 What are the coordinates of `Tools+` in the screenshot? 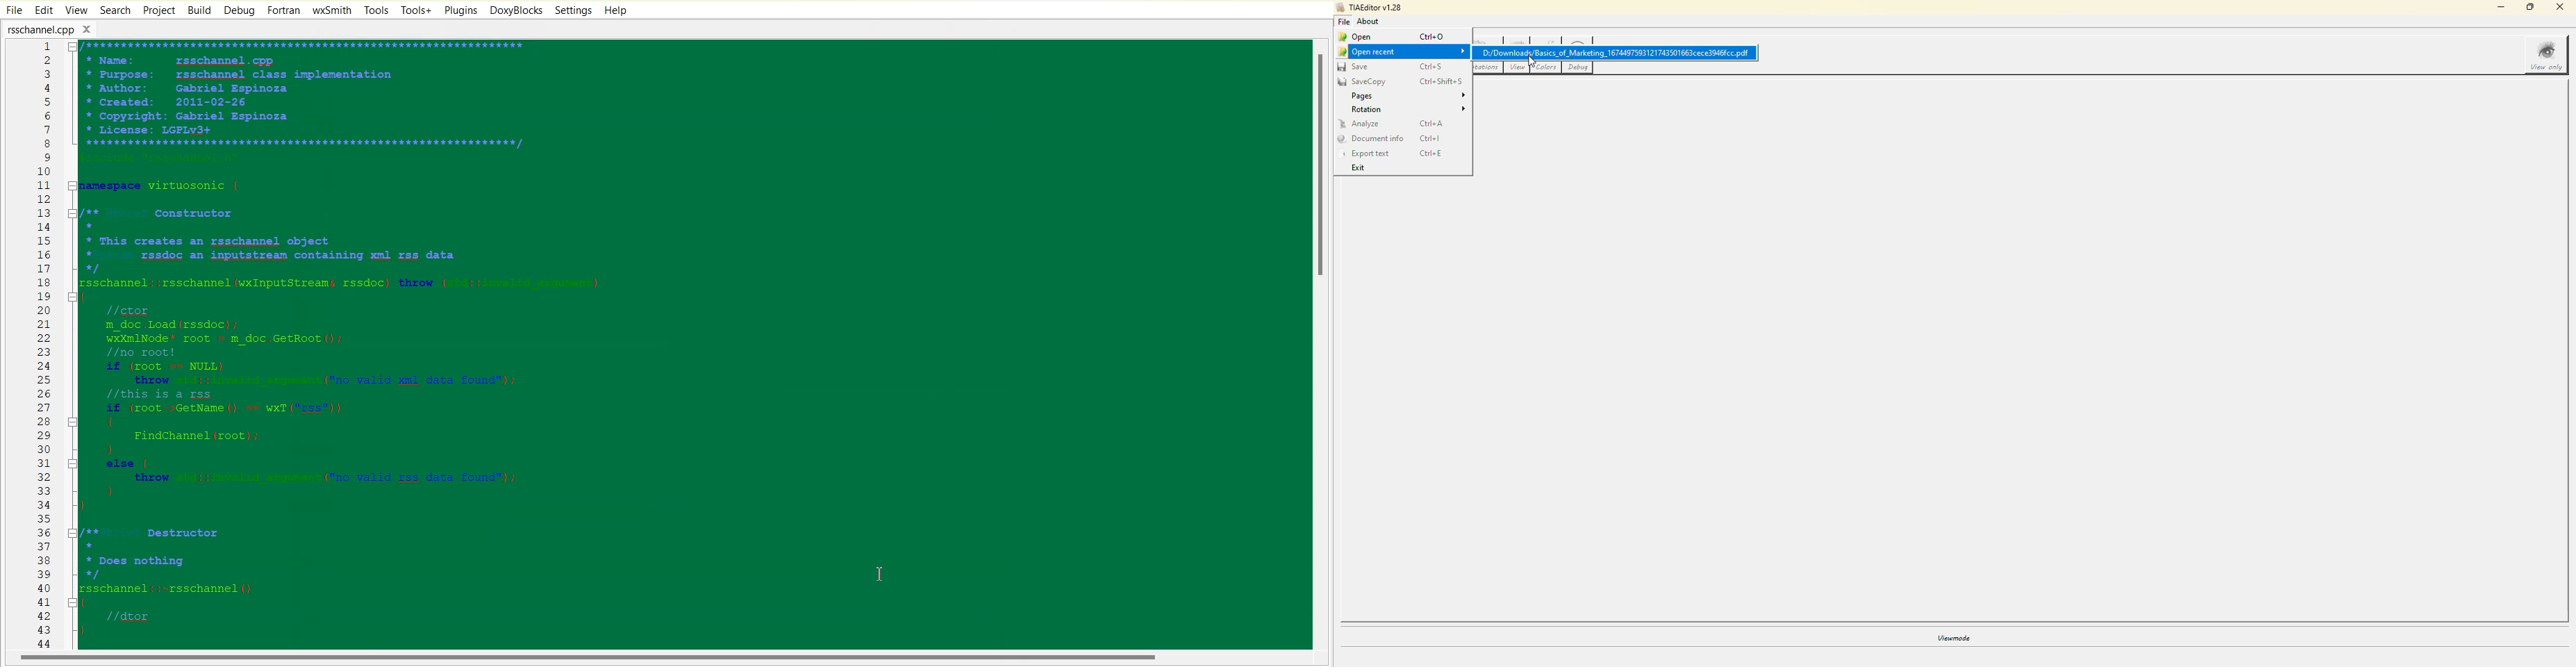 It's located at (415, 10).